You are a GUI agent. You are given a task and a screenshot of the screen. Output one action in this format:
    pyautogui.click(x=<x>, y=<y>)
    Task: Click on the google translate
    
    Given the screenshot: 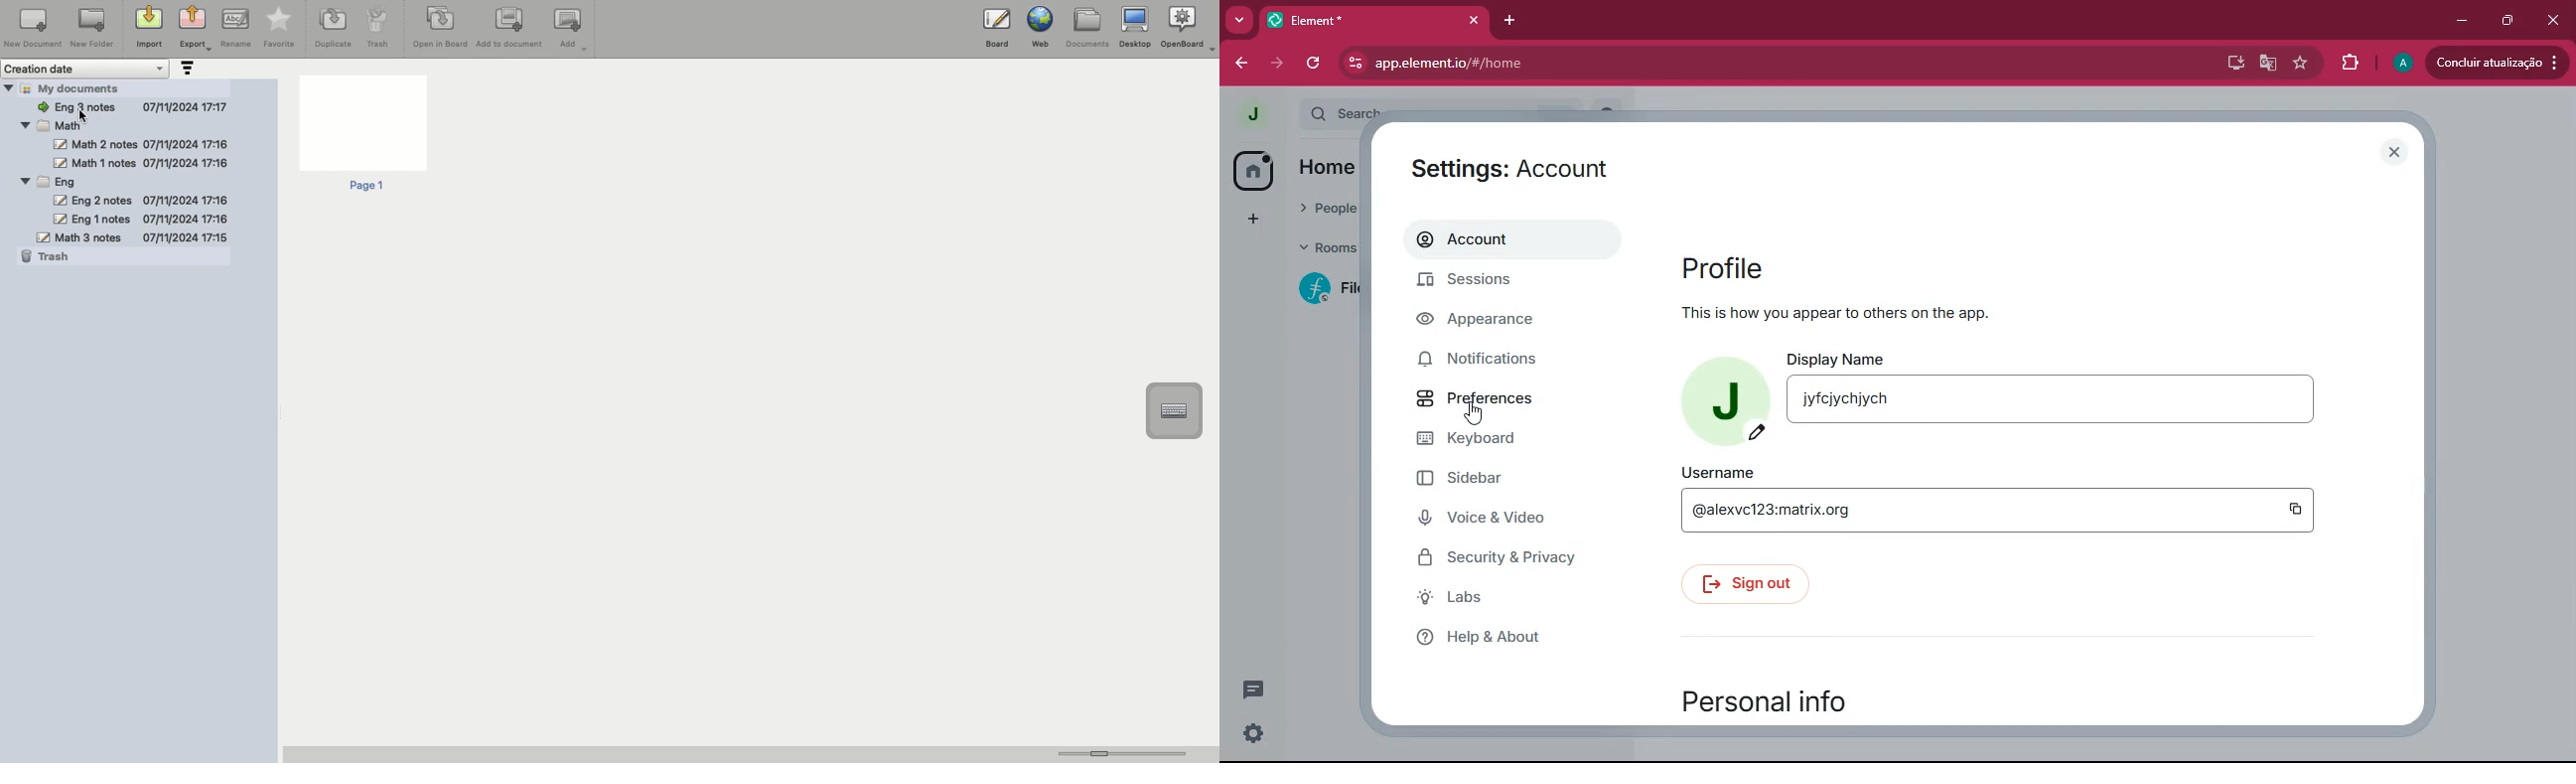 What is the action you would take?
    pyautogui.click(x=2265, y=65)
    